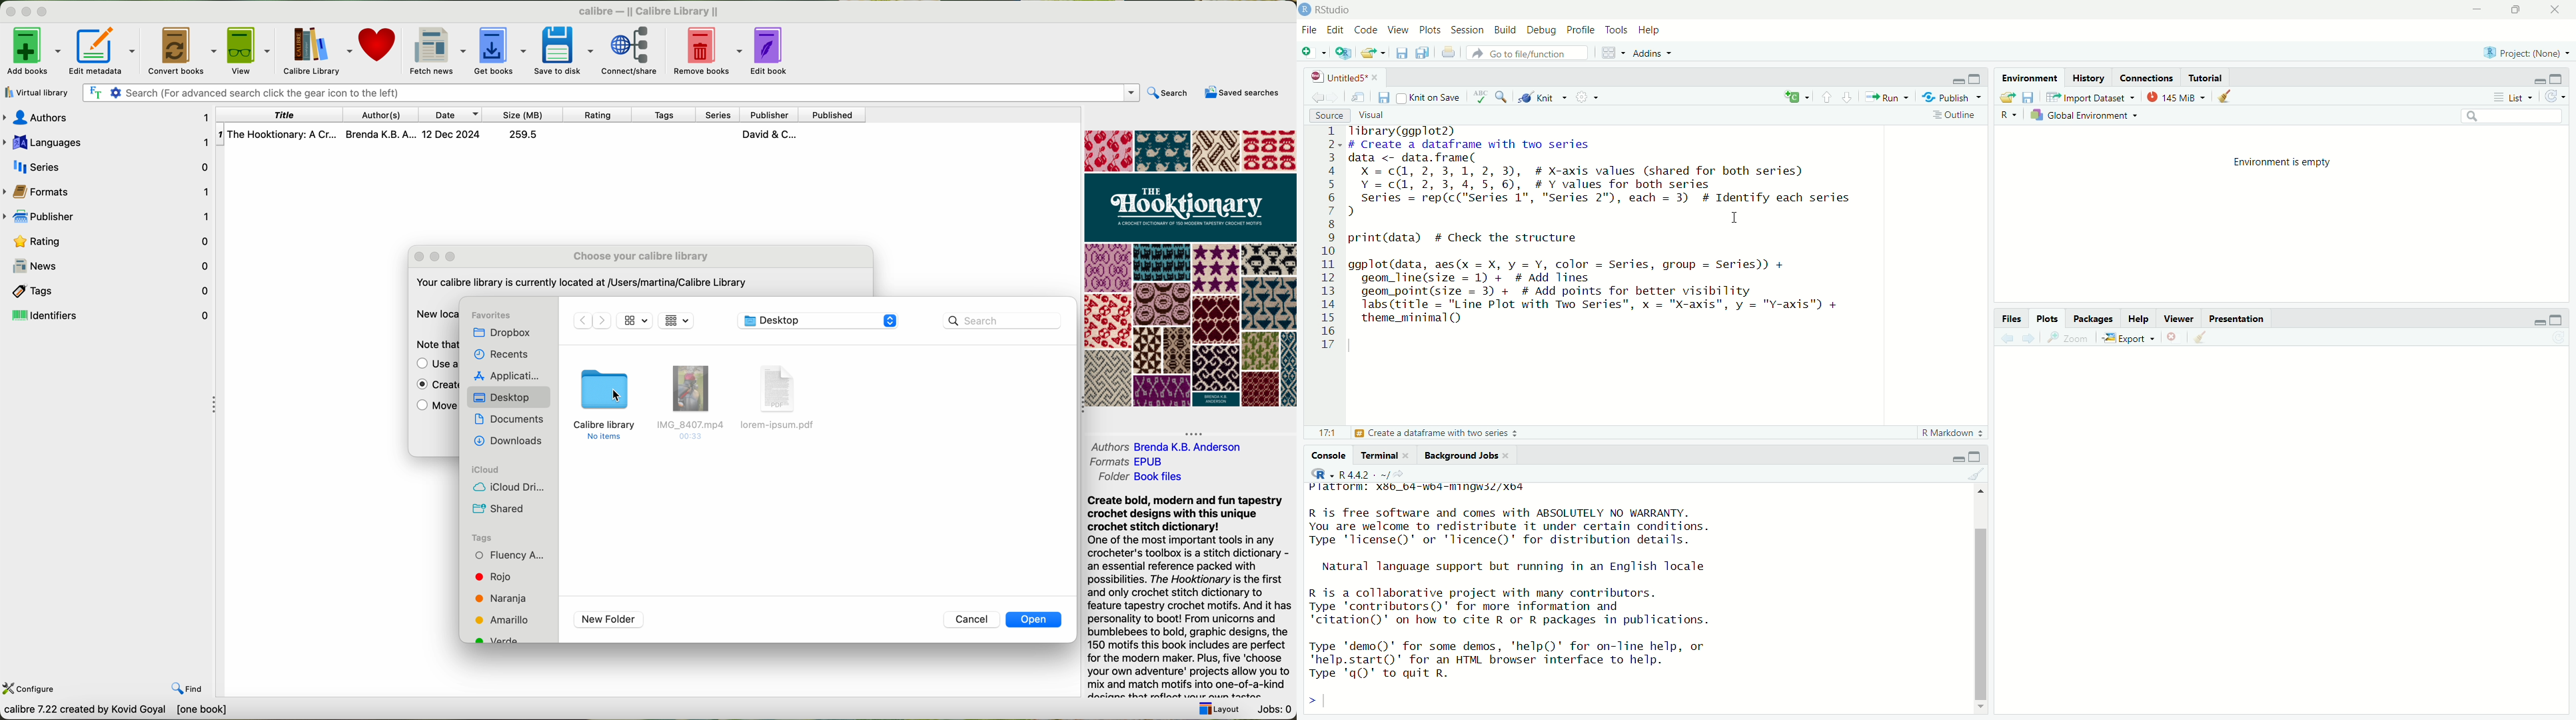 The image size is (2576, 728). I want to click on tag, so click(509, 557).